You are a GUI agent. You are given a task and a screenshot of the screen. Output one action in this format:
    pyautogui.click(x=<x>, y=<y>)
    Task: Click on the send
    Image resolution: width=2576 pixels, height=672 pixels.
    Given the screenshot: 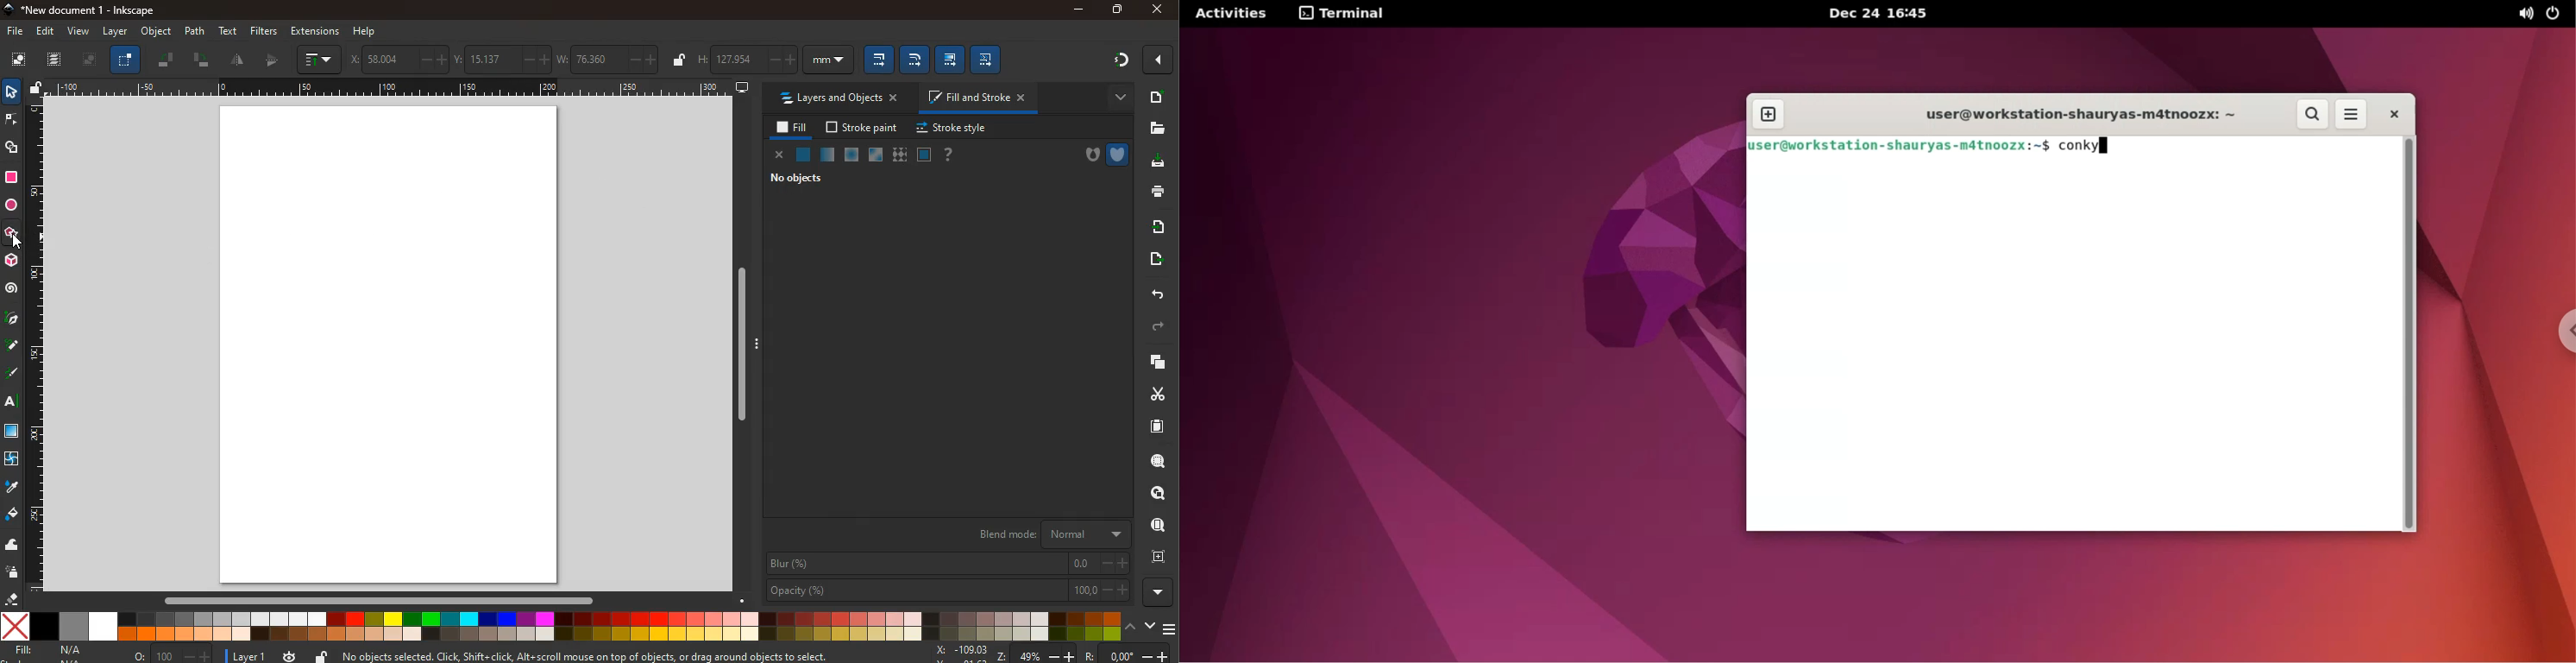 What is the action you would take?
    pyautogui.click(x=1157, y=227)
    